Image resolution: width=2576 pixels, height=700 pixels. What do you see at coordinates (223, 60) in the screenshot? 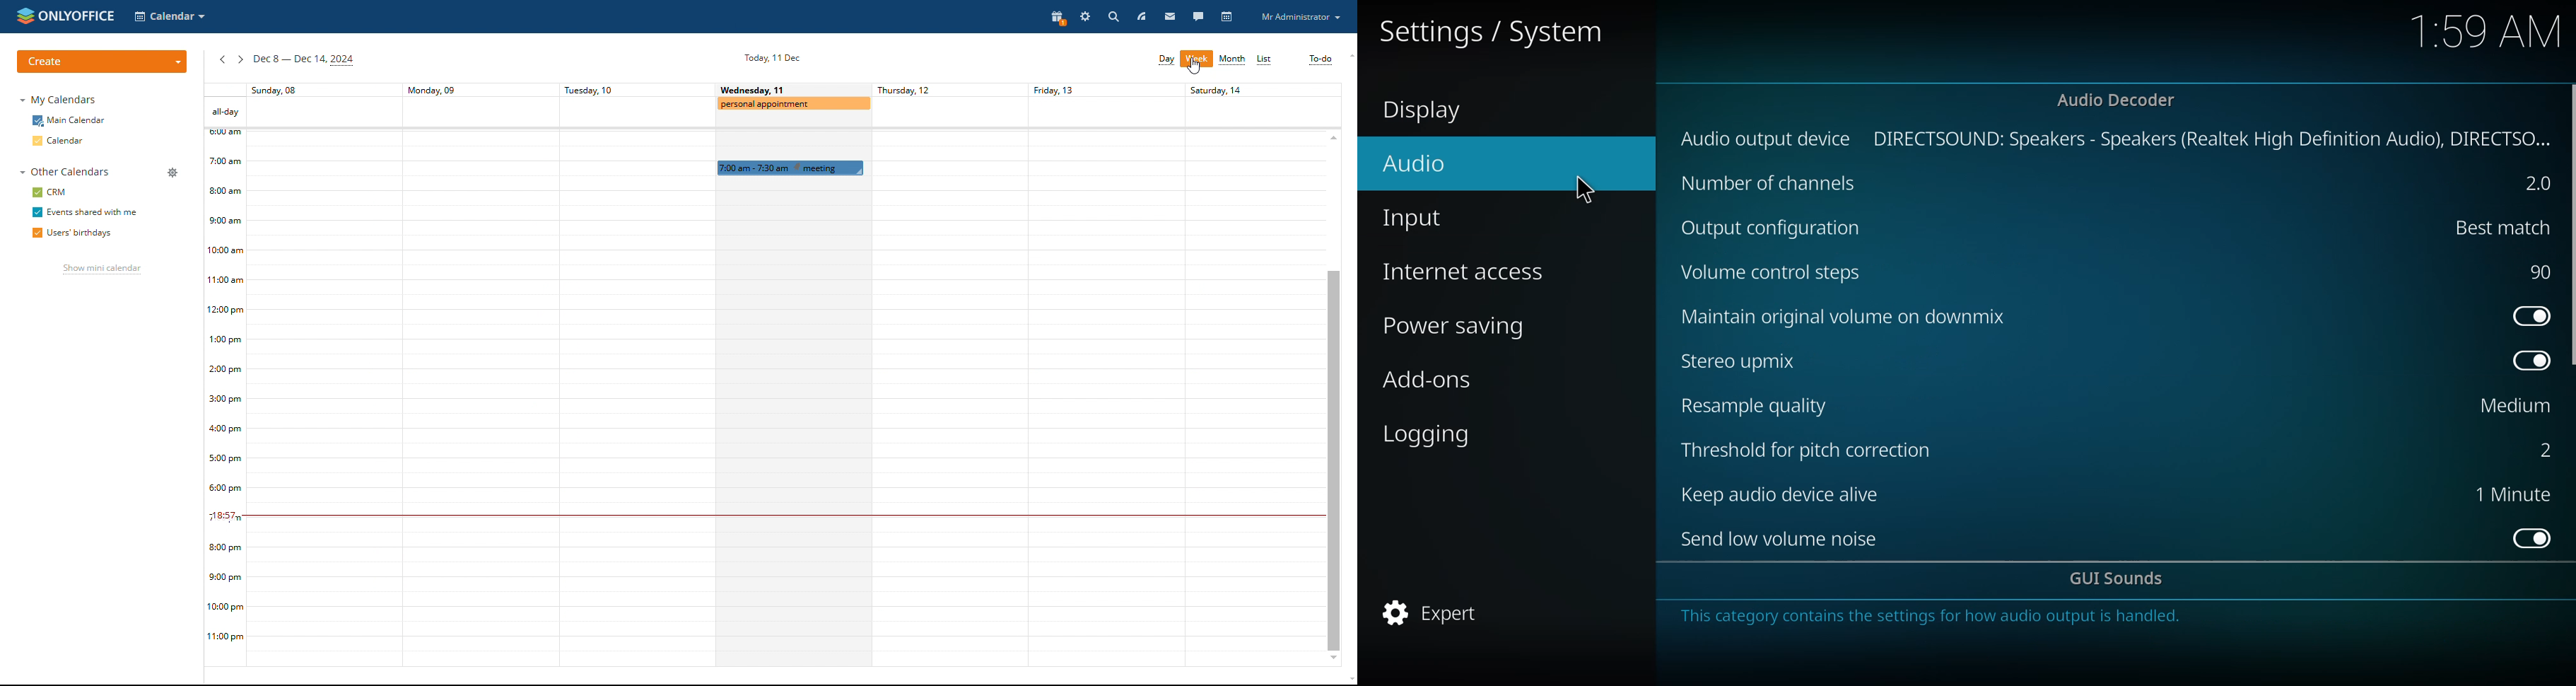
I see `previous week` at bounding box center [223, 60].